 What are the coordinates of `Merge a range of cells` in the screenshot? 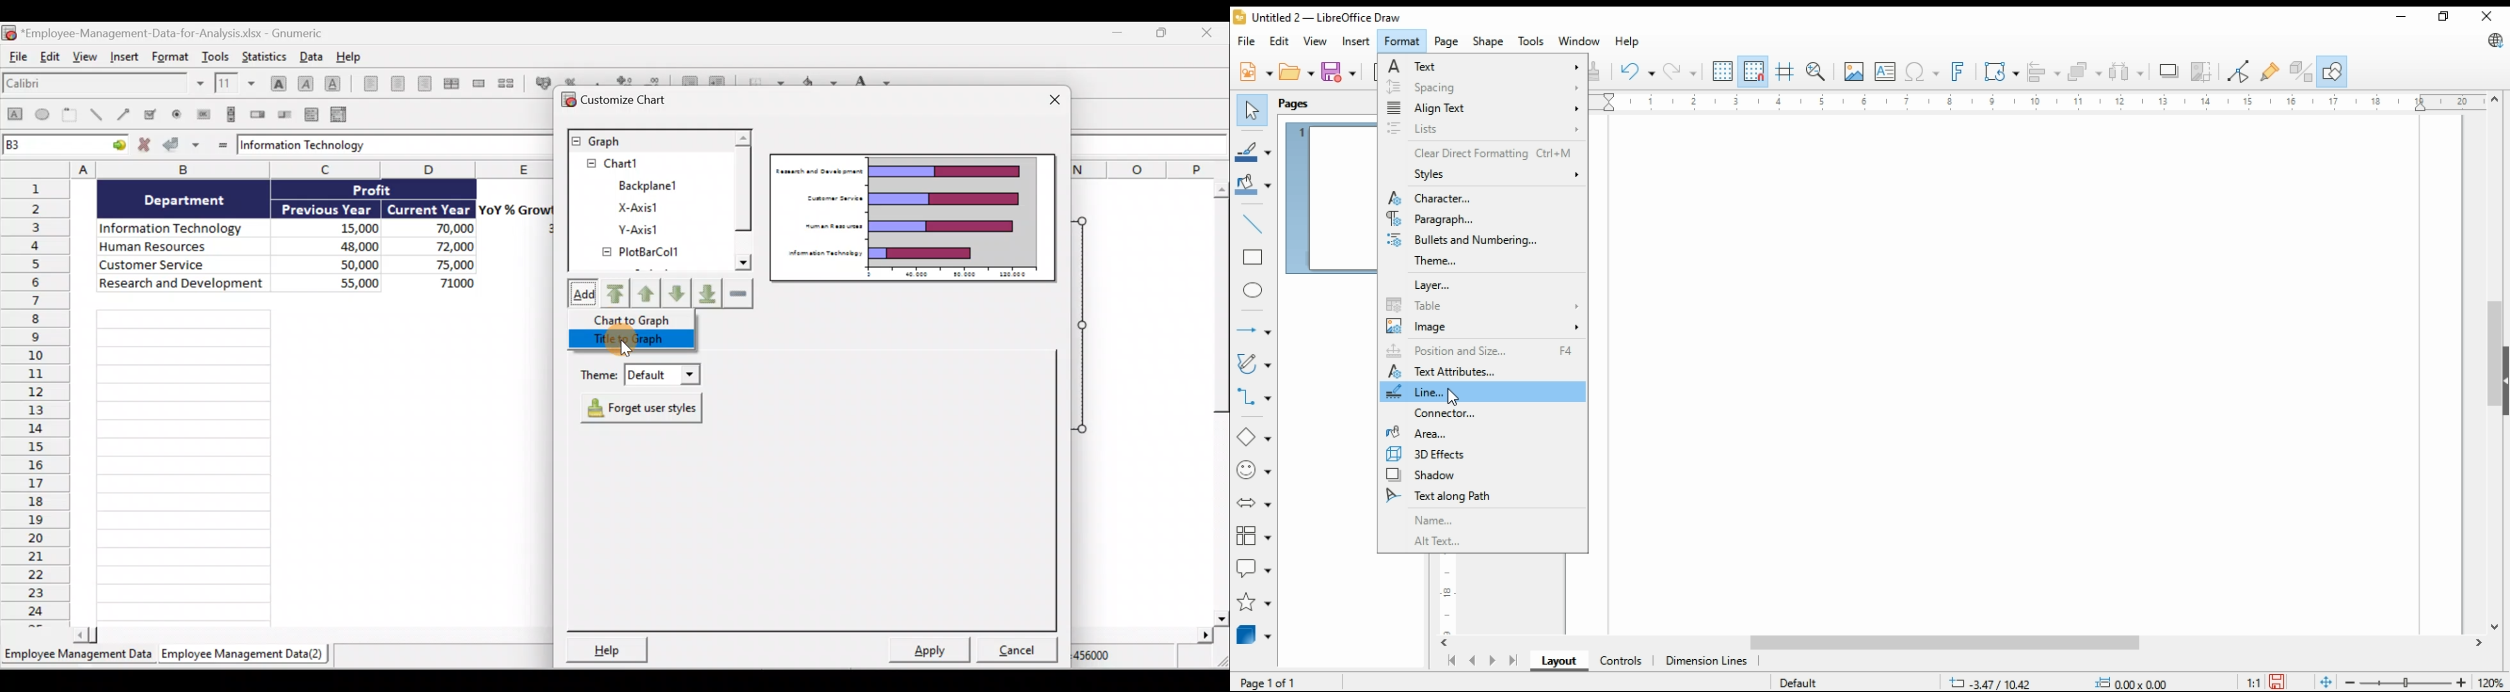 It's located at (481, 83).